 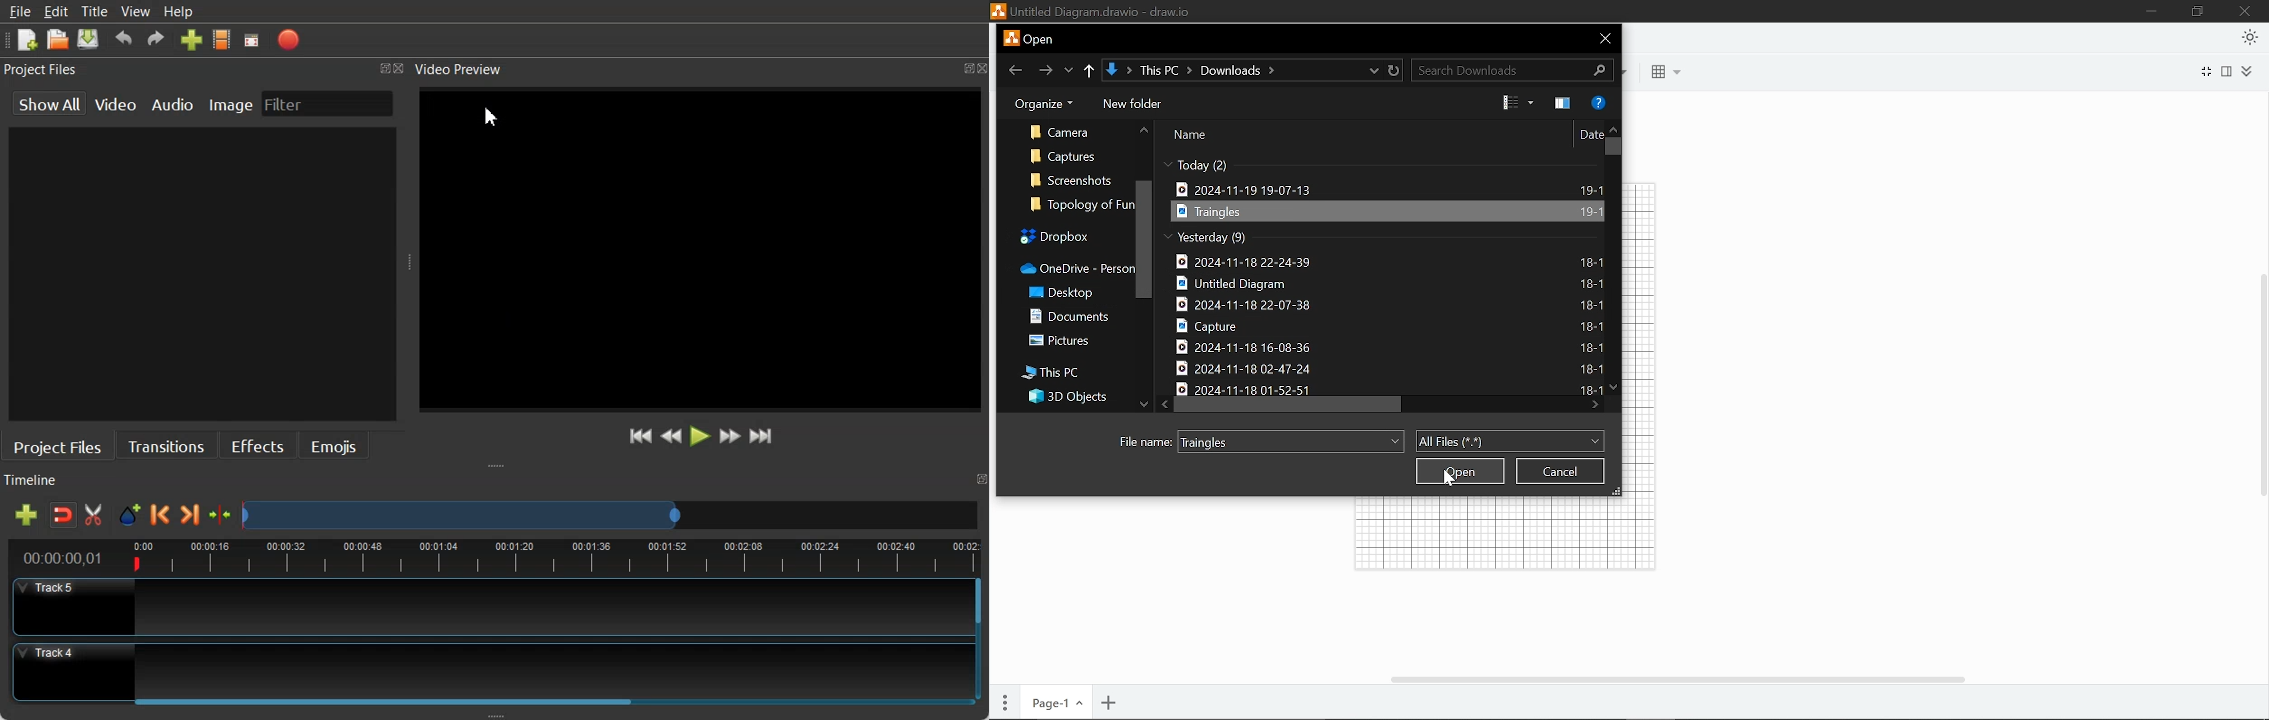 What do you see at coordinates (2228, 74) in the screenshot?
I see `format` at bounding box center [2228, 74].